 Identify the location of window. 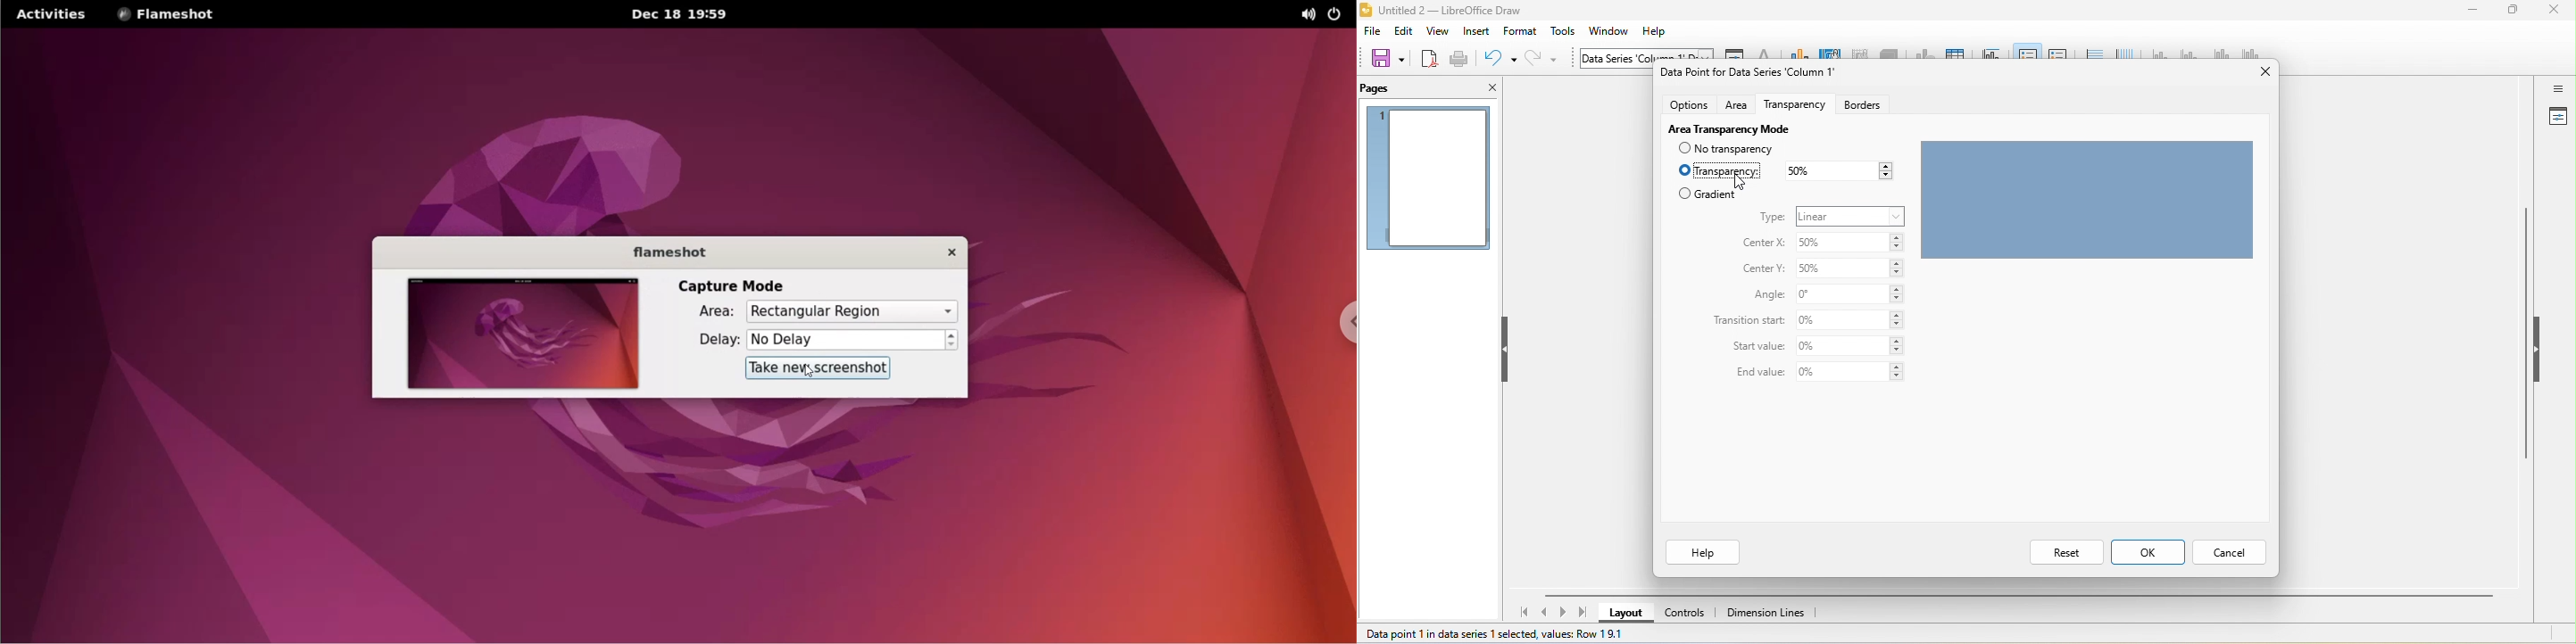
(1614, 31).